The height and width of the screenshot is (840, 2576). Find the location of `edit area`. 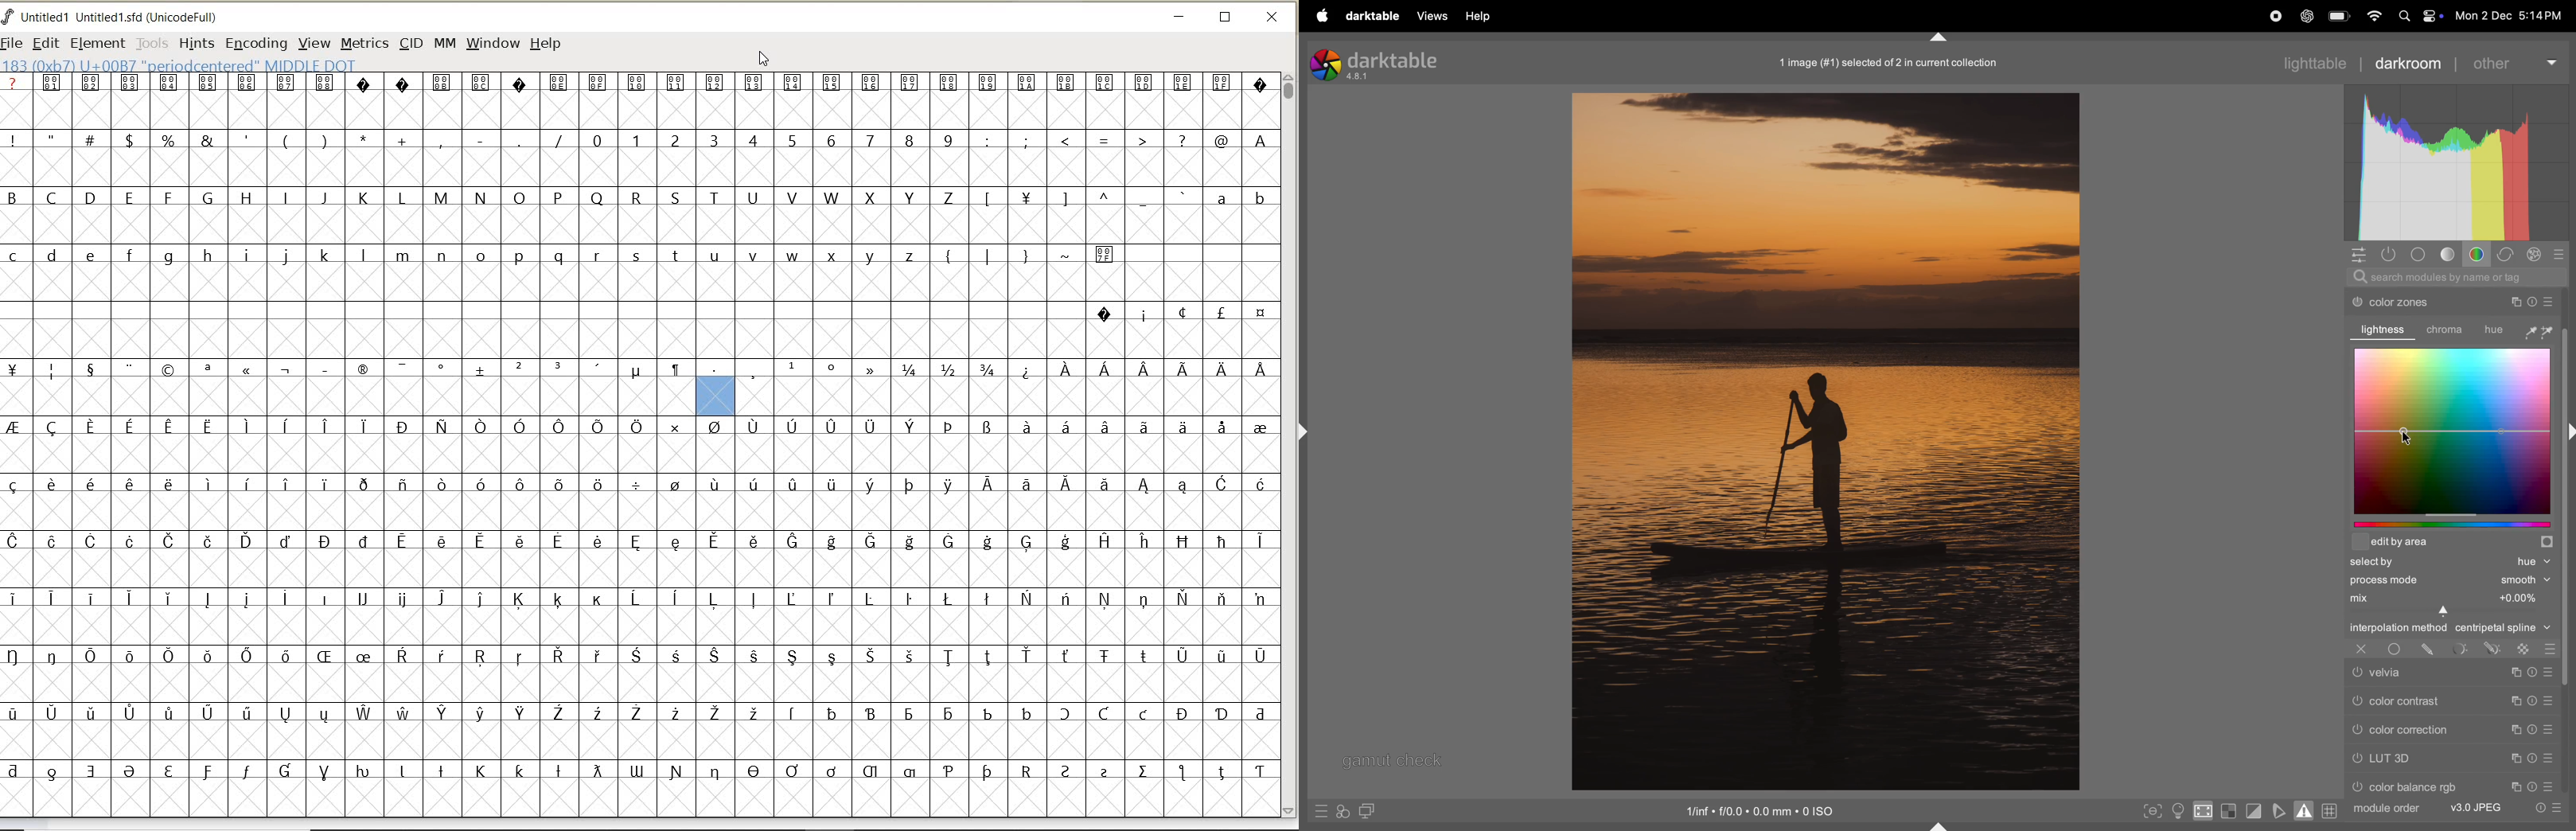

edit area is located at coordinates (2453, 544).